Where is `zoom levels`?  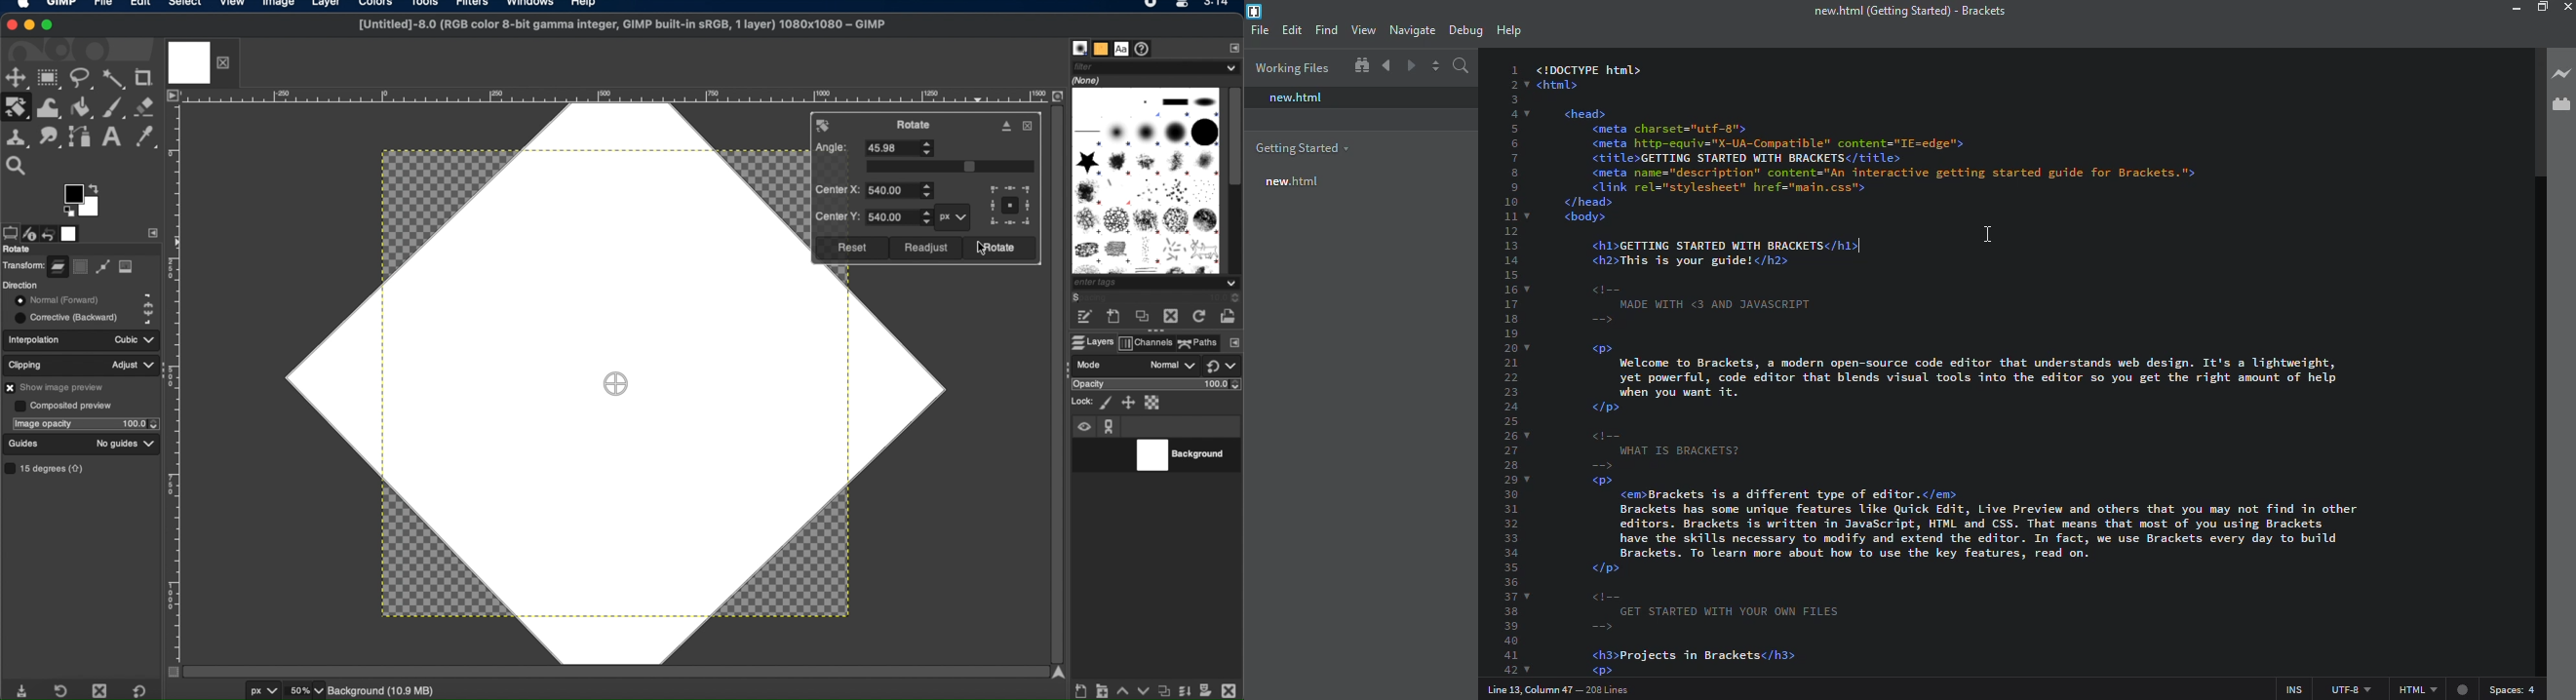 zoom levels is located at coordinates (307, 691).